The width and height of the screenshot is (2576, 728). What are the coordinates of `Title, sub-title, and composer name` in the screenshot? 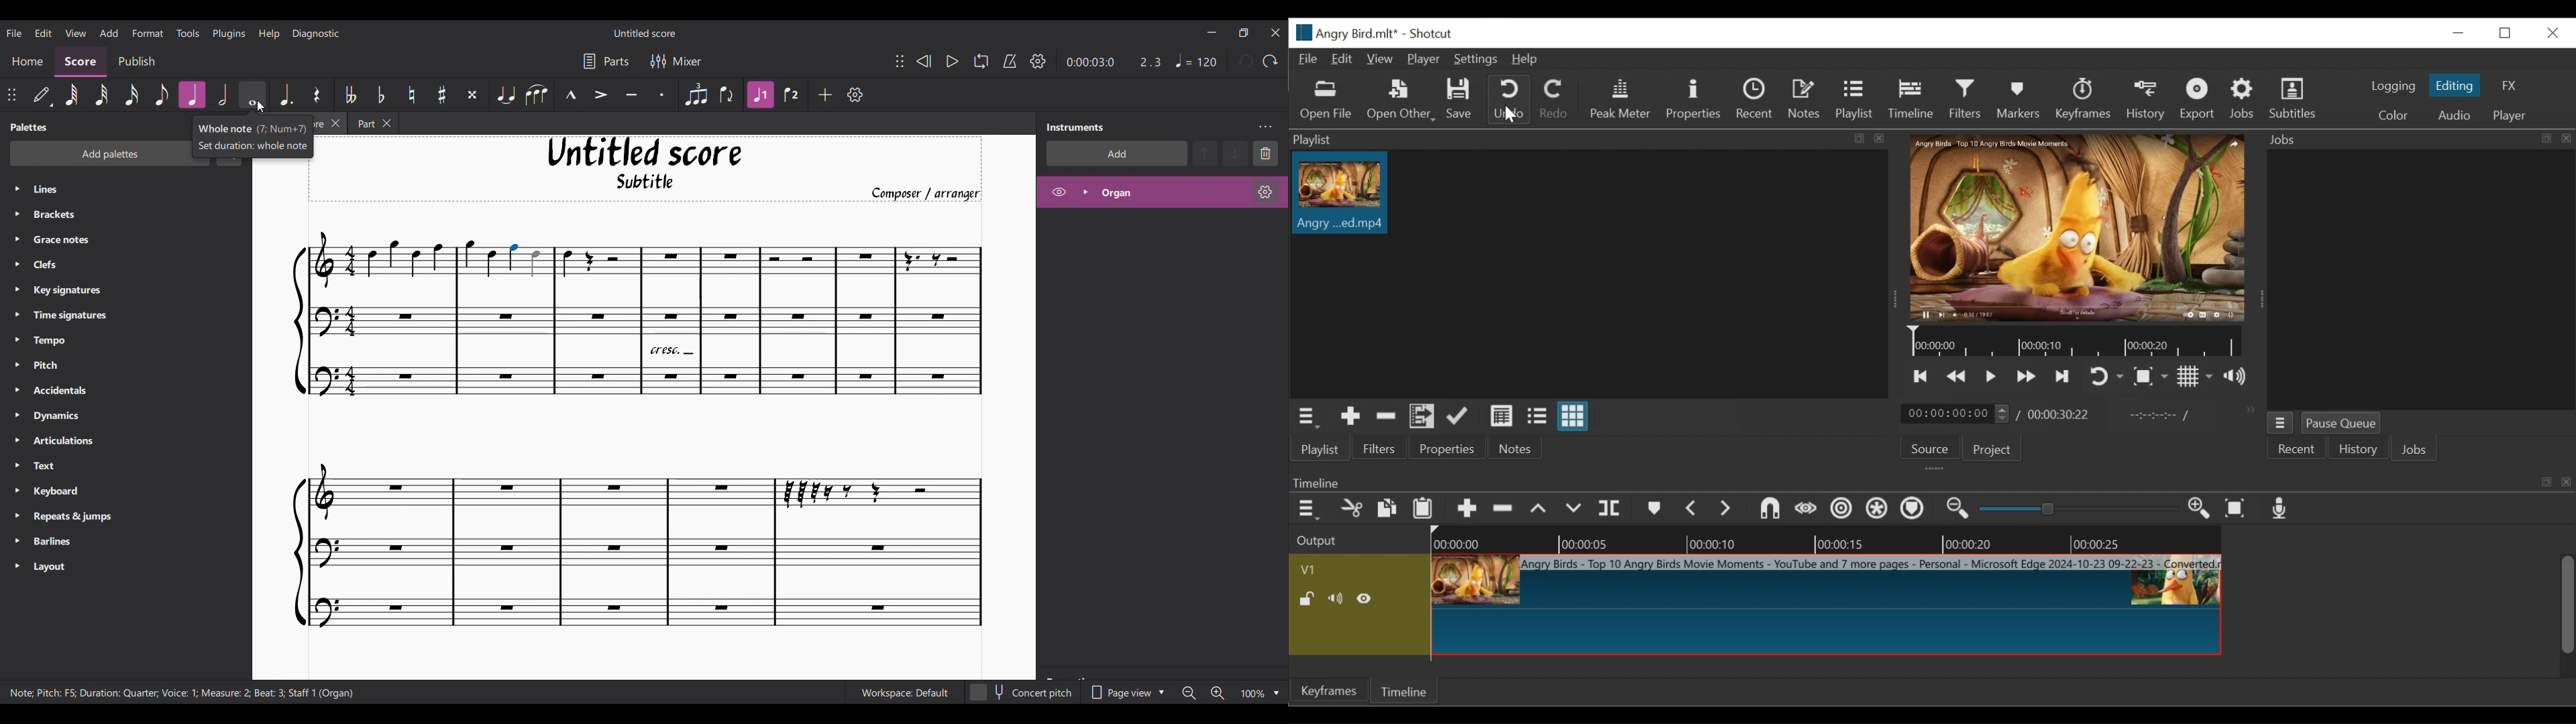 It's located at (653, 170).